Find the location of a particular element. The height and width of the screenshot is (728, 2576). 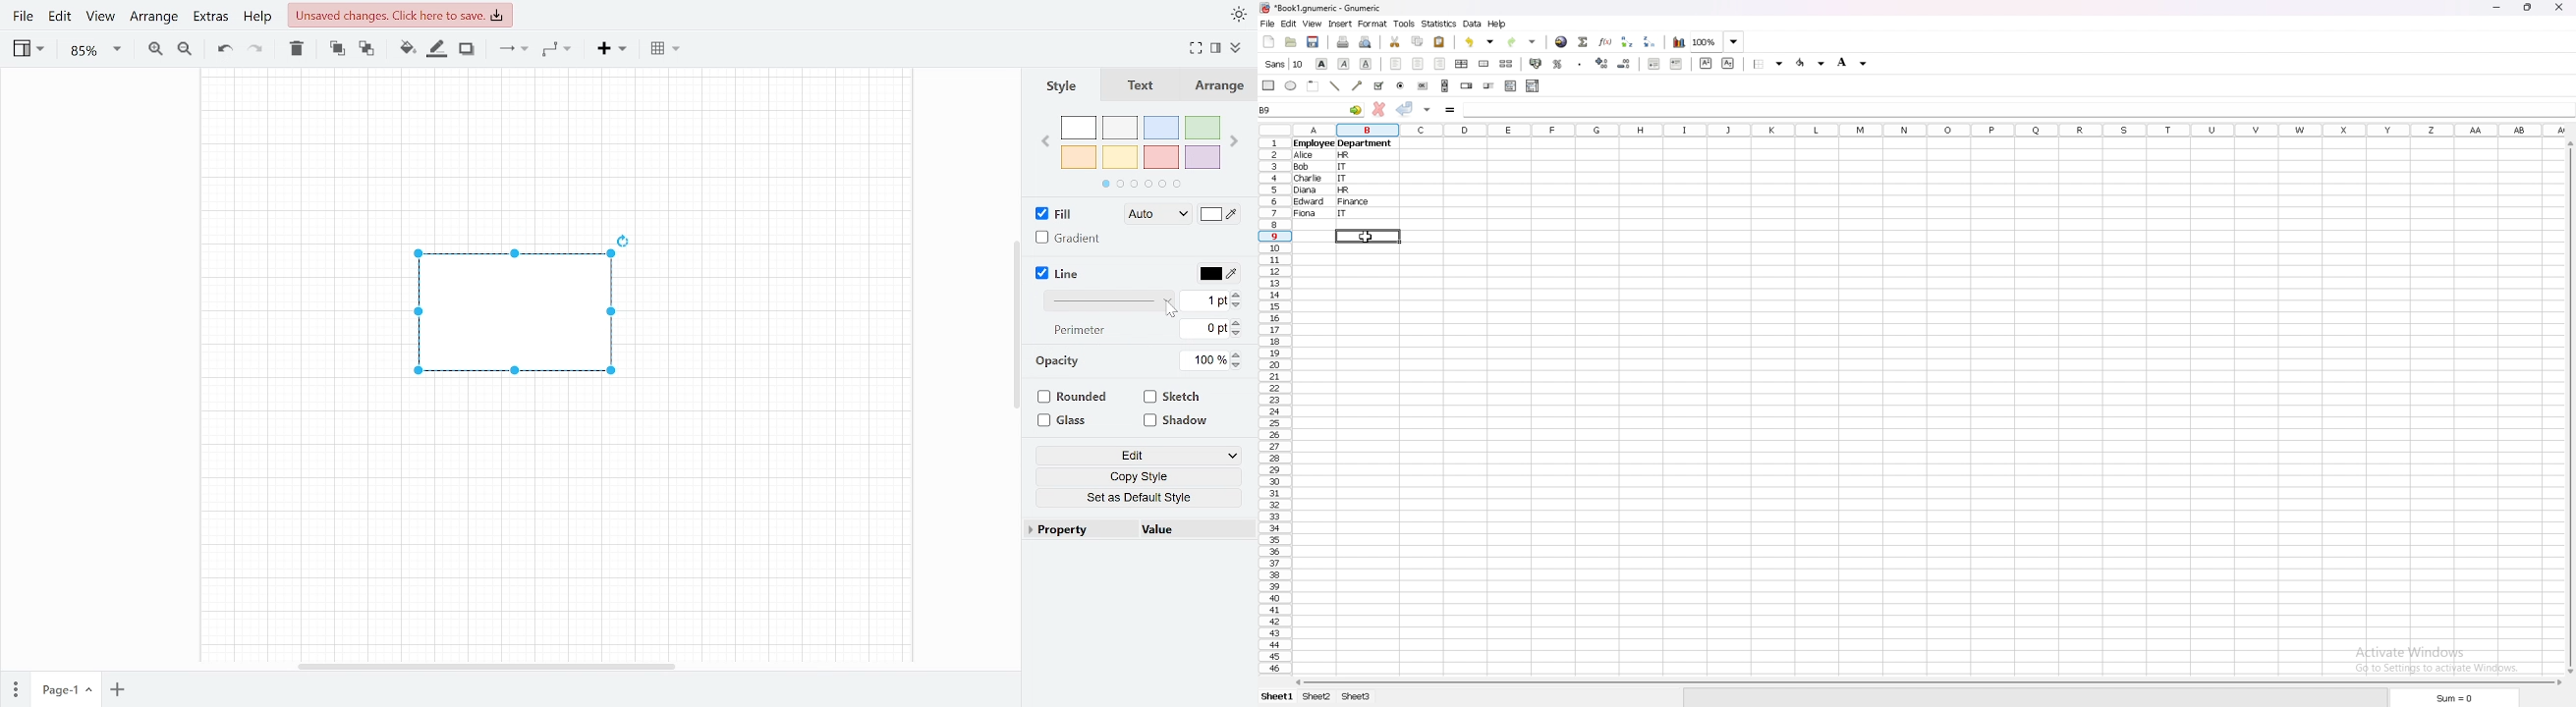

Connections is located at coordinates (514, 50).